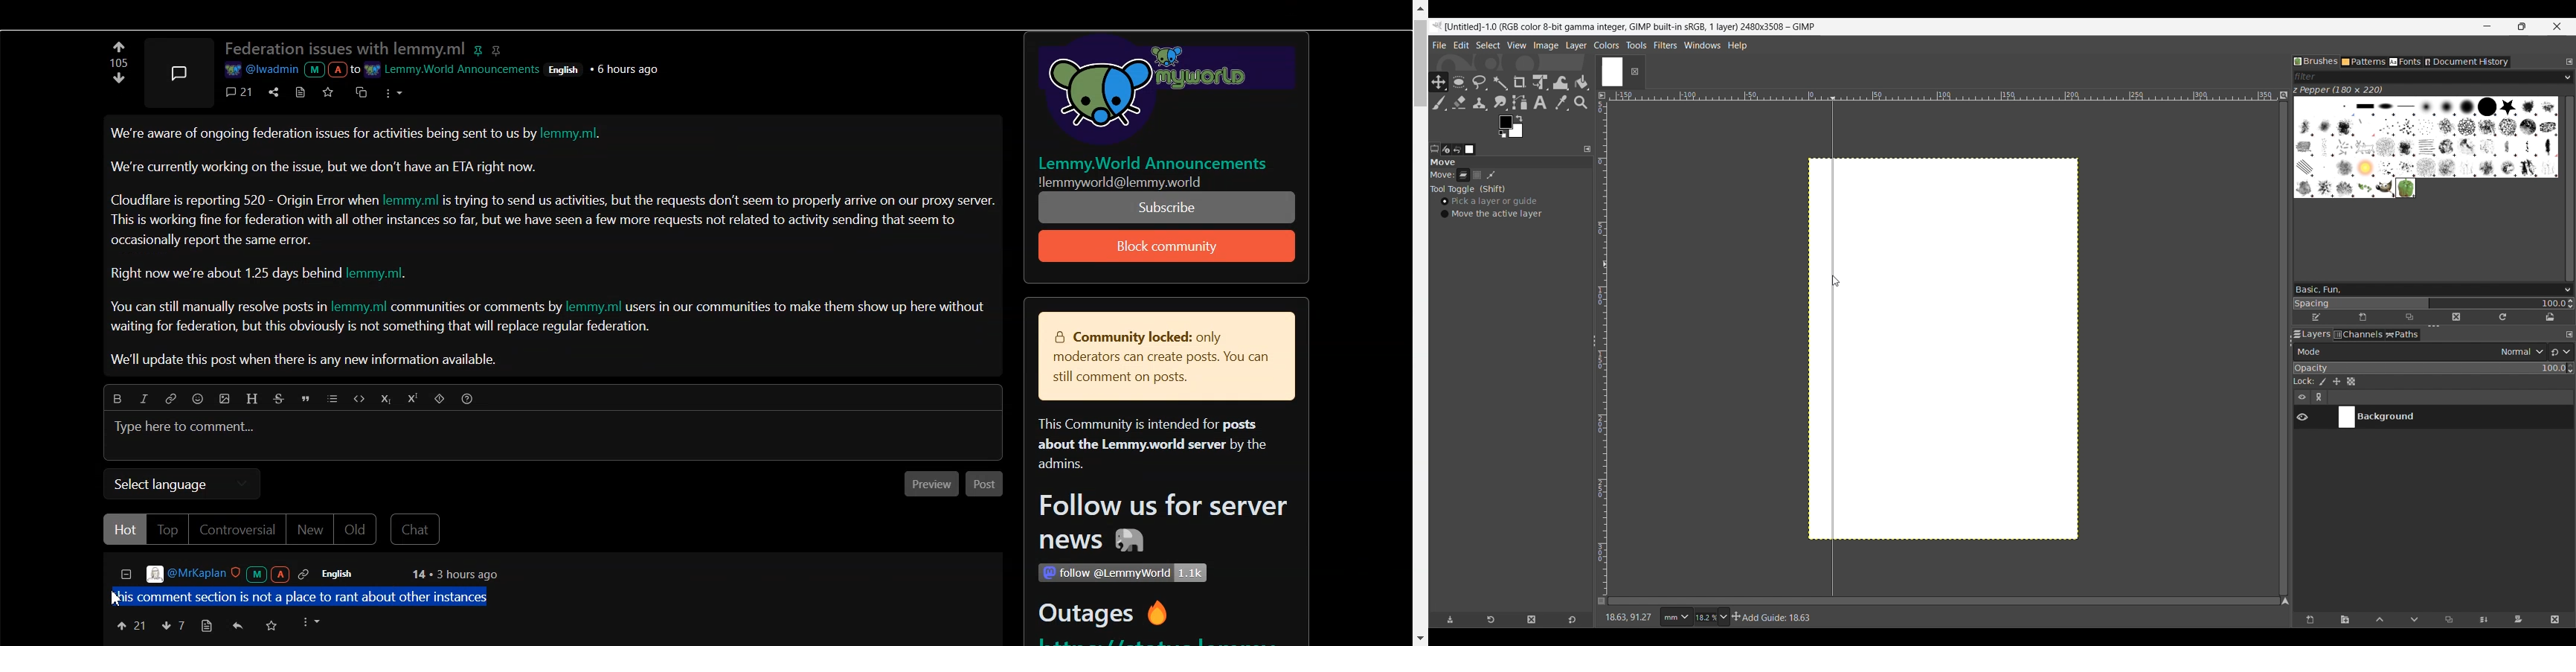 This screenshot has width=2576, height=672. I want to click on Patterns tab, so click(2364, 62).